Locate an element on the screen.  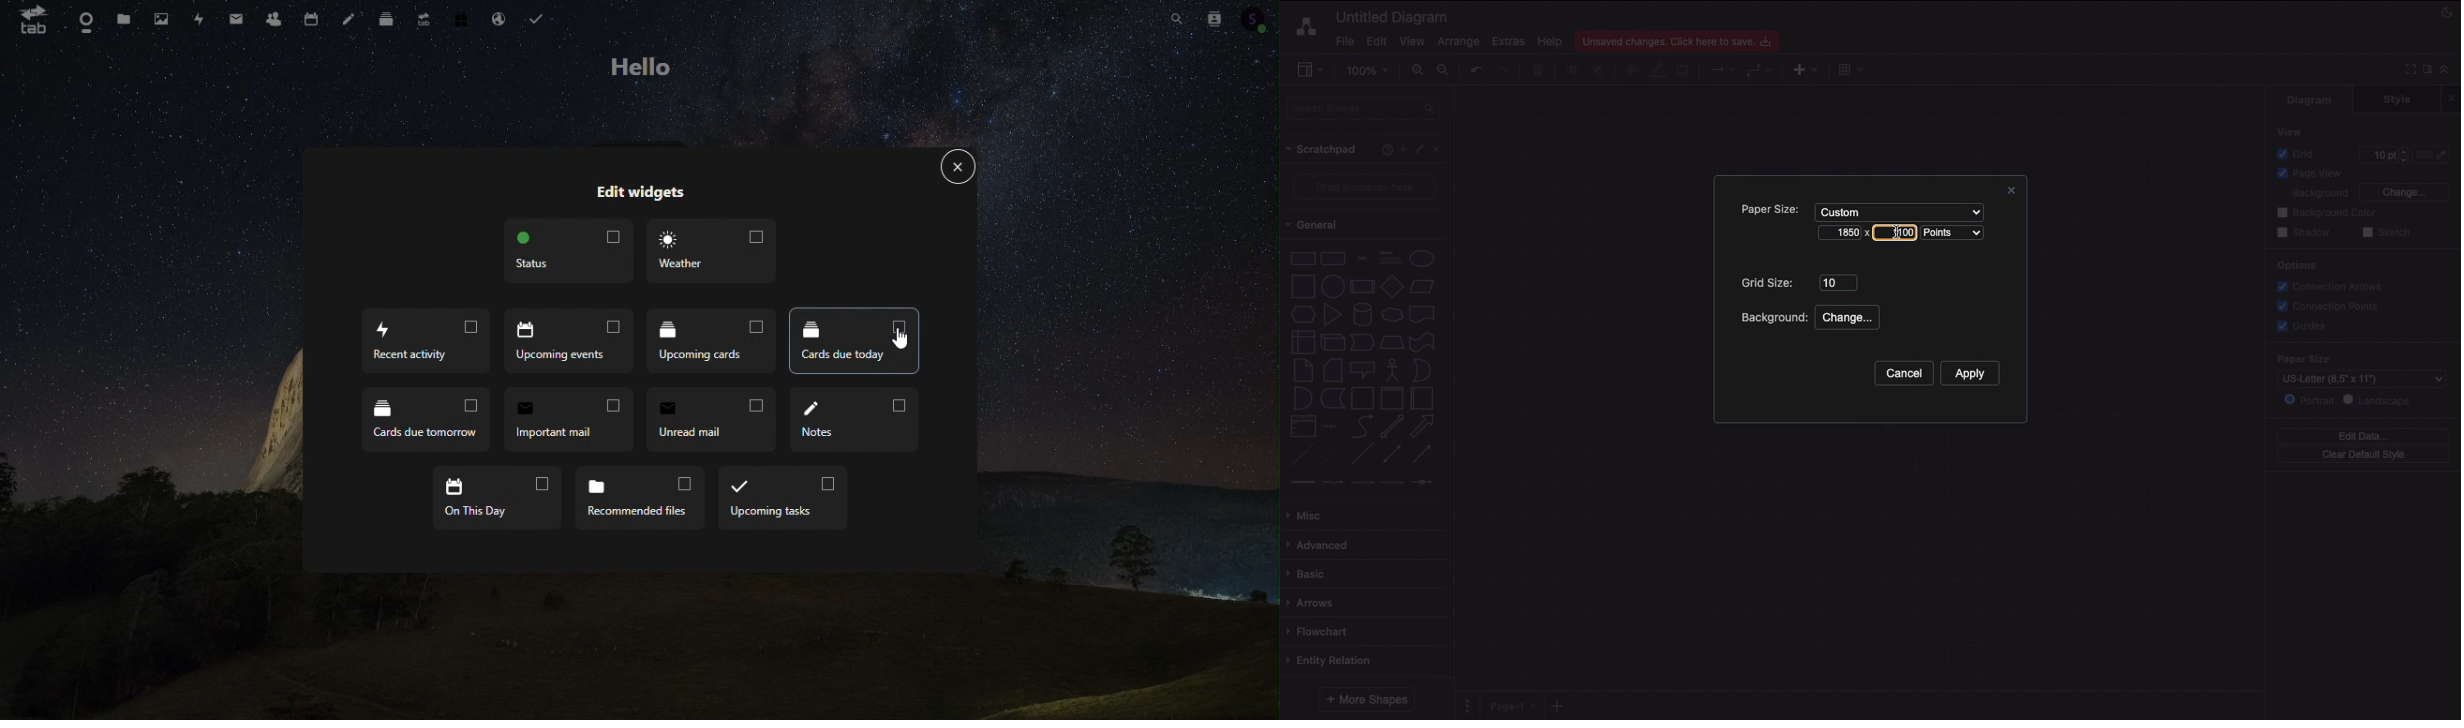
Notes is located at coordinates (352, 18).